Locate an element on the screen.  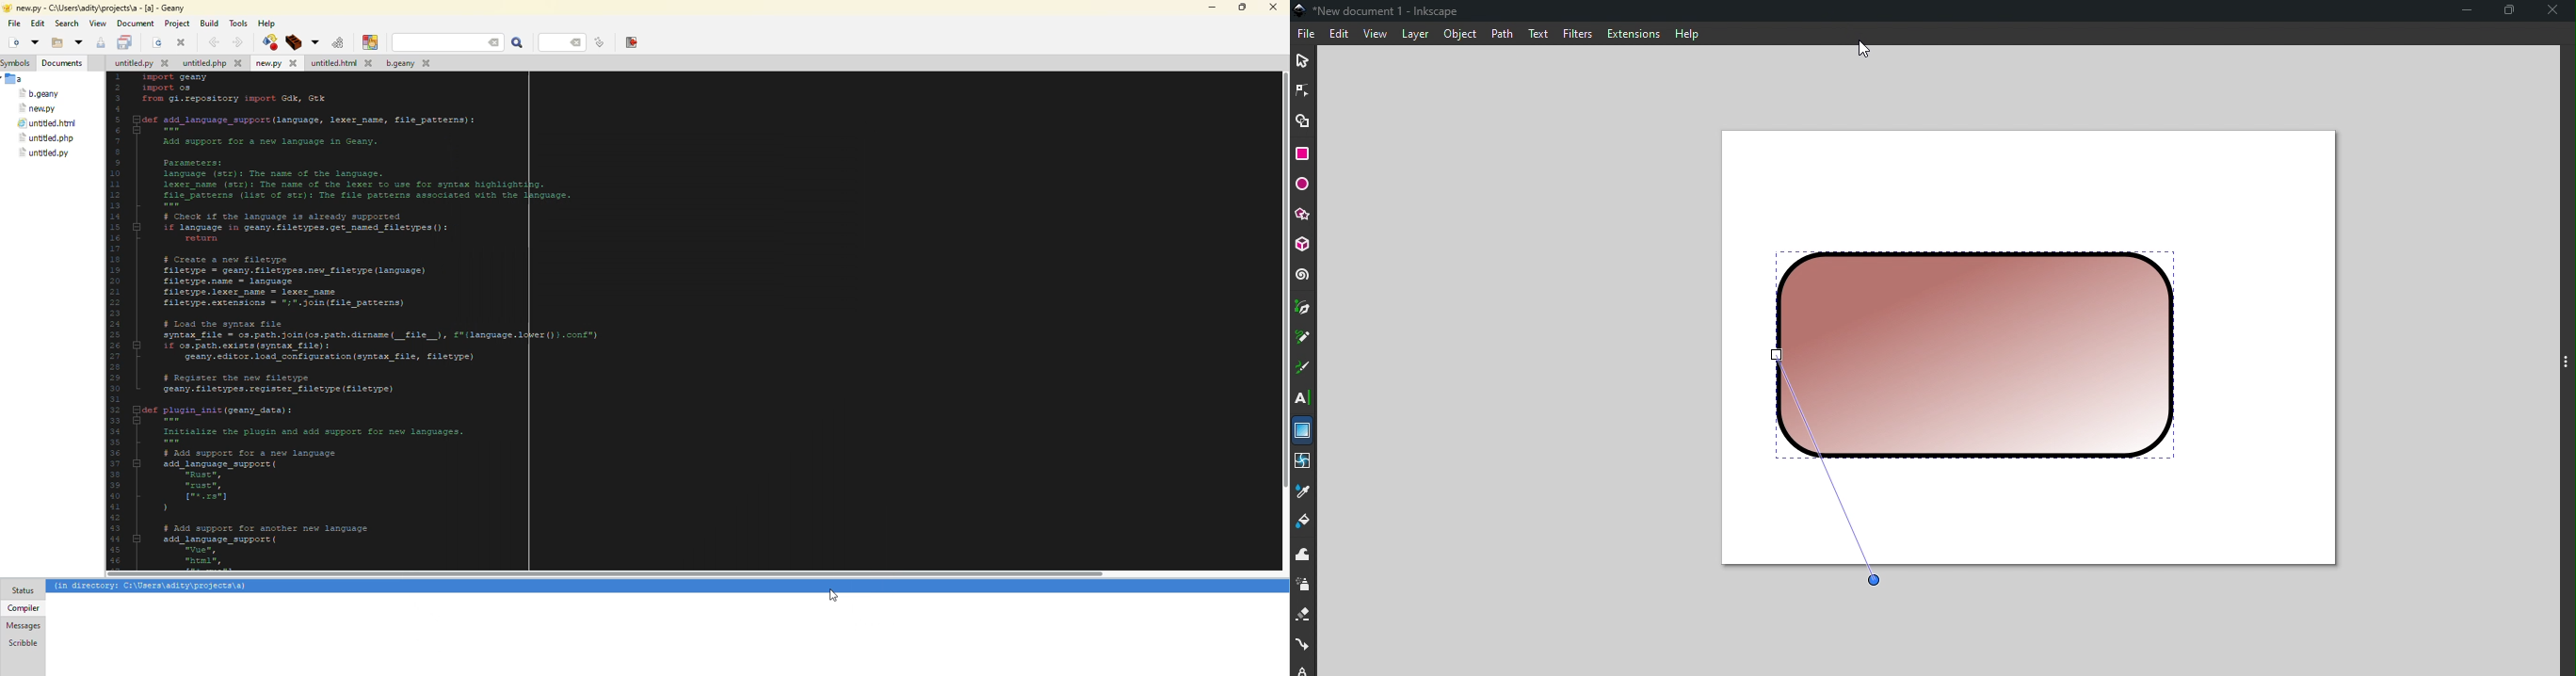
Pen tool is located at coordinates (1303, 309).